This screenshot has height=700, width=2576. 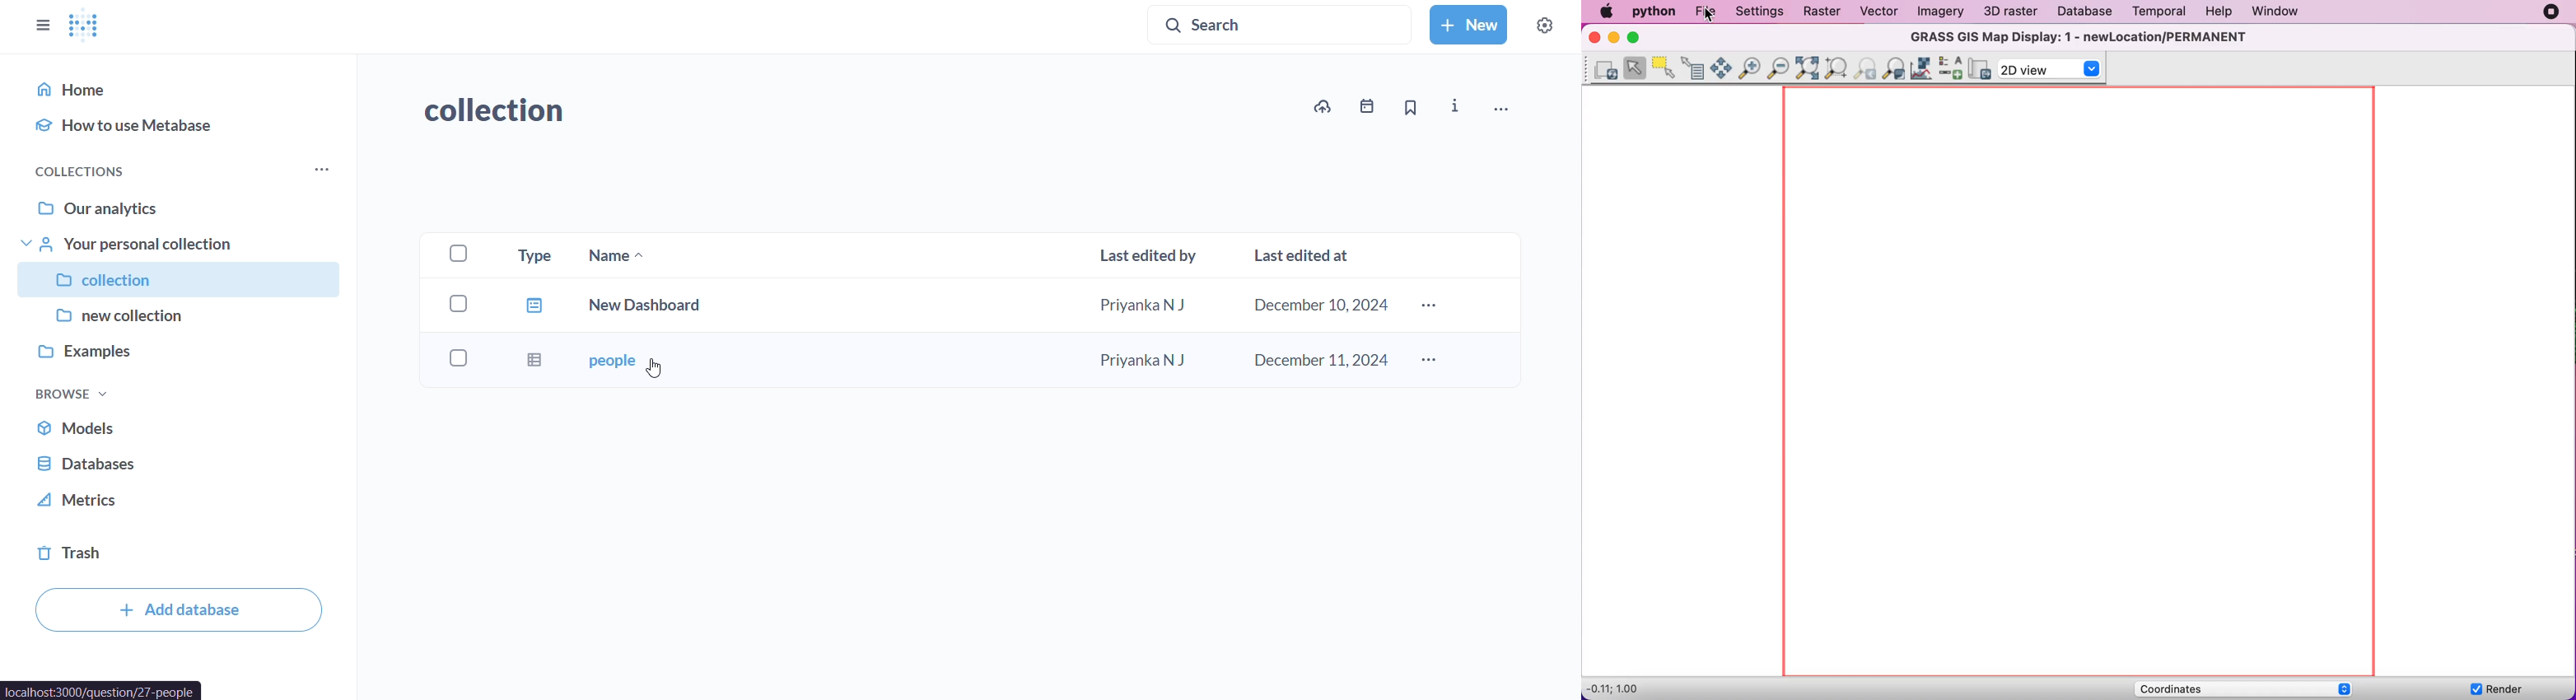 I want to click on december 10,2024, so click(x=1322, y=309).